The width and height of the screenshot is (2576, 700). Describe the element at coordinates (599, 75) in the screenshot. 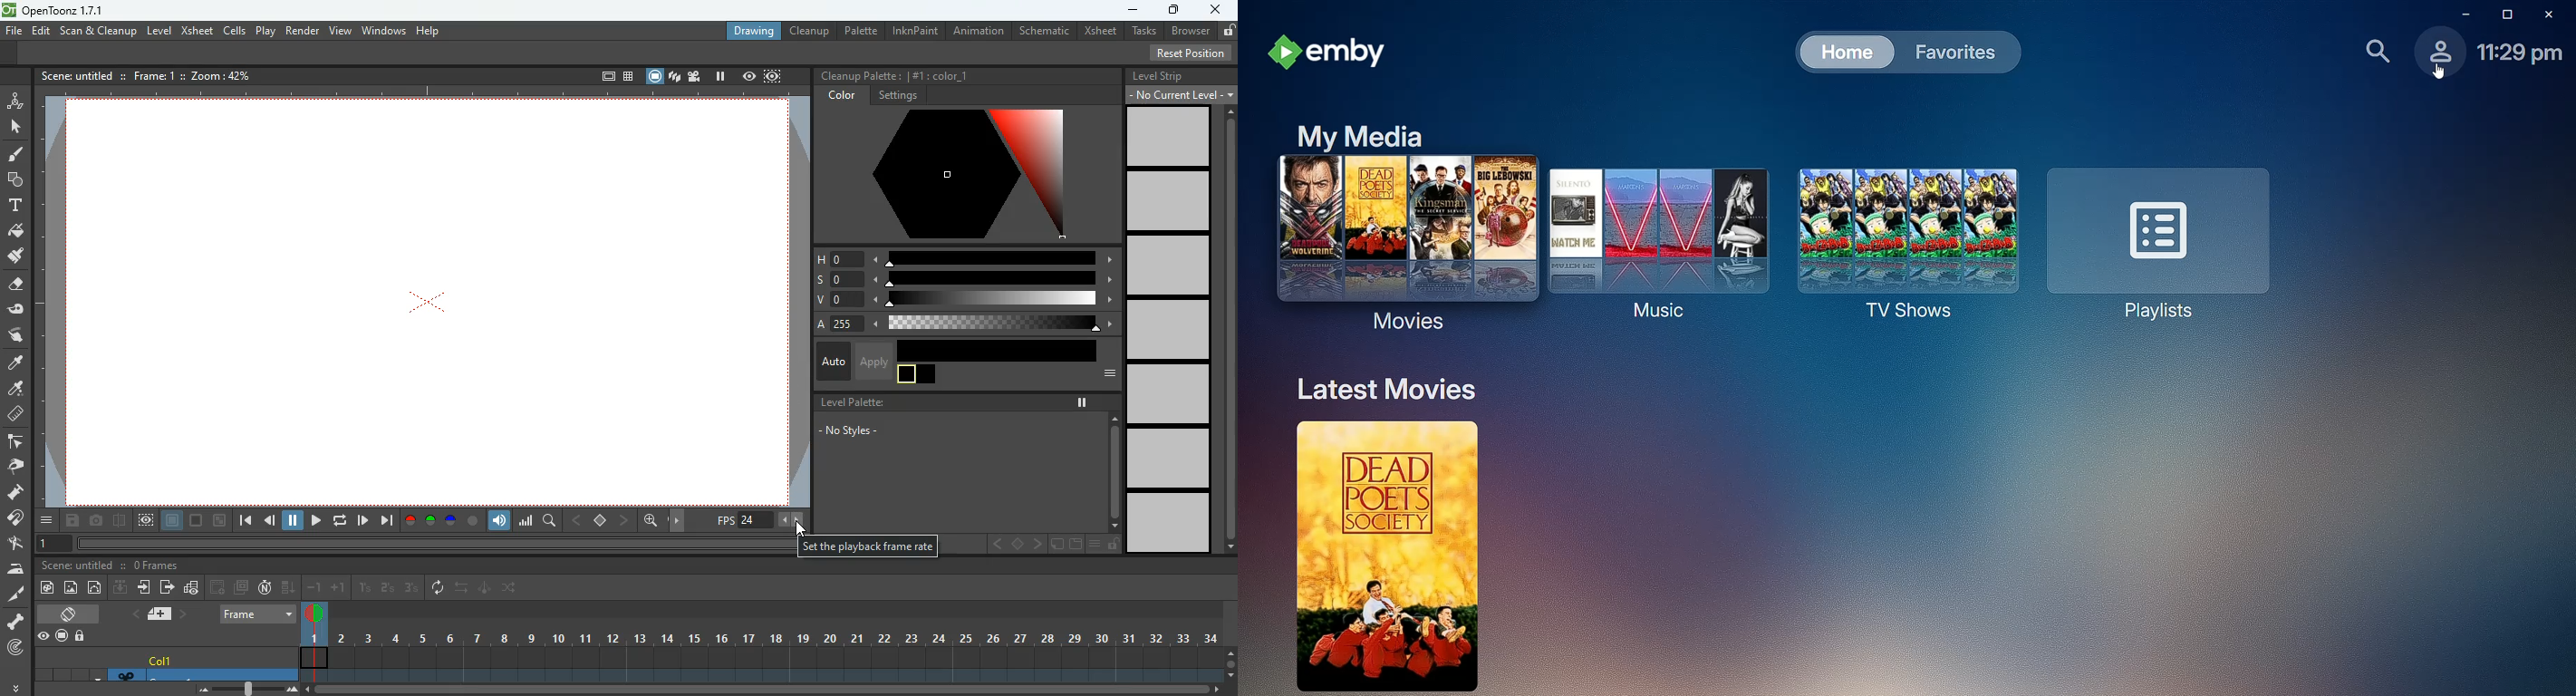

I see `frame` at that location.